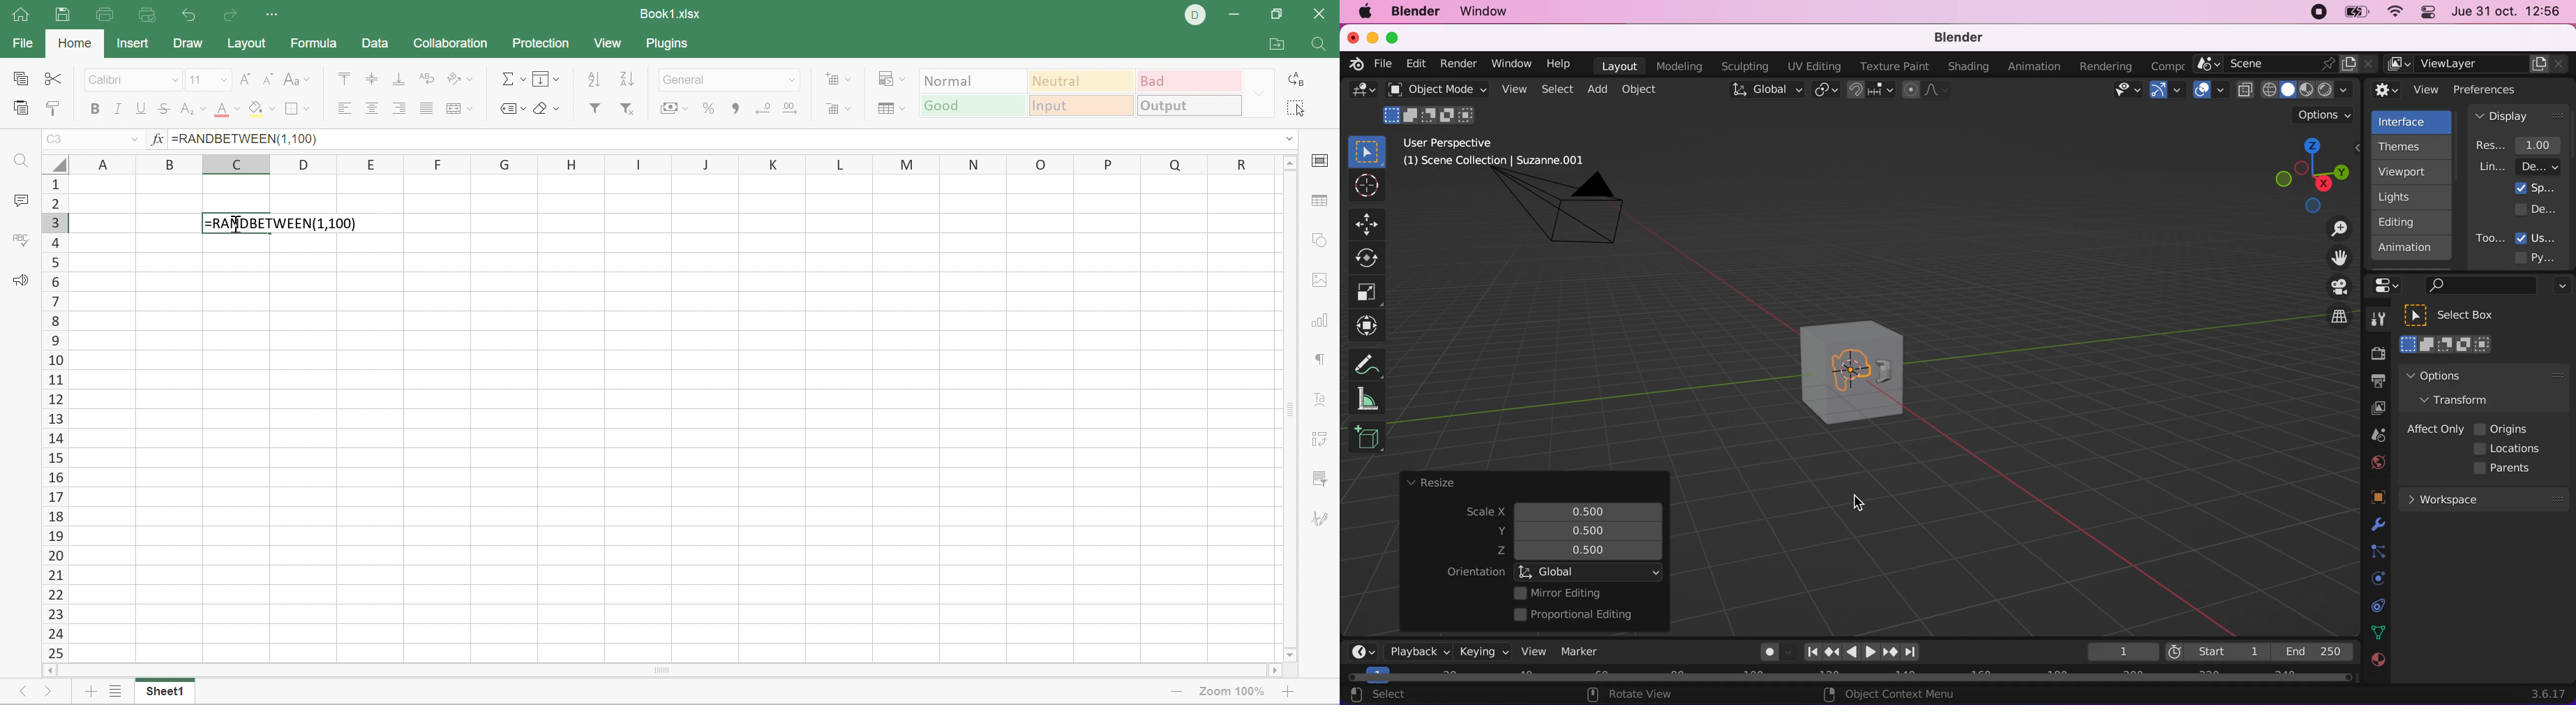  Describe the element at coordinates (269, 80) in the screenshot. I see `Decrement font size` at that location.